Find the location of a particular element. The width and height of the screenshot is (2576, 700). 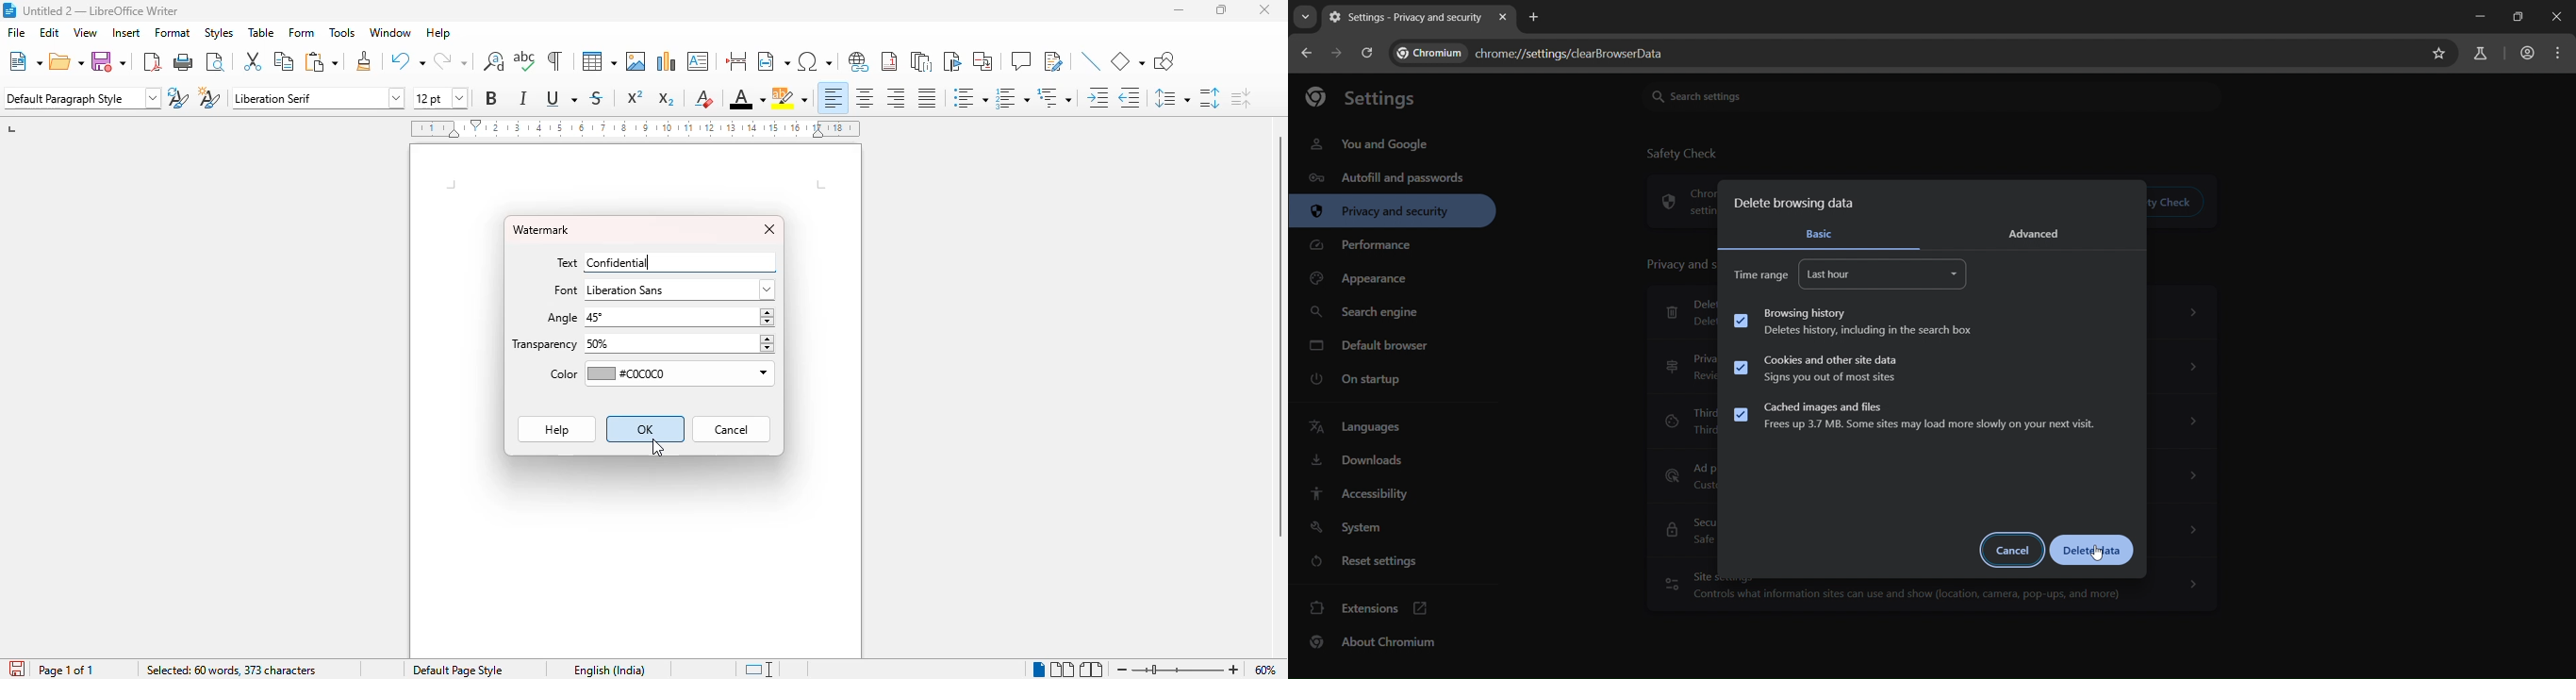

Cookies and other site data
Signs you out of most sites is located at coordinates (1817, 368).